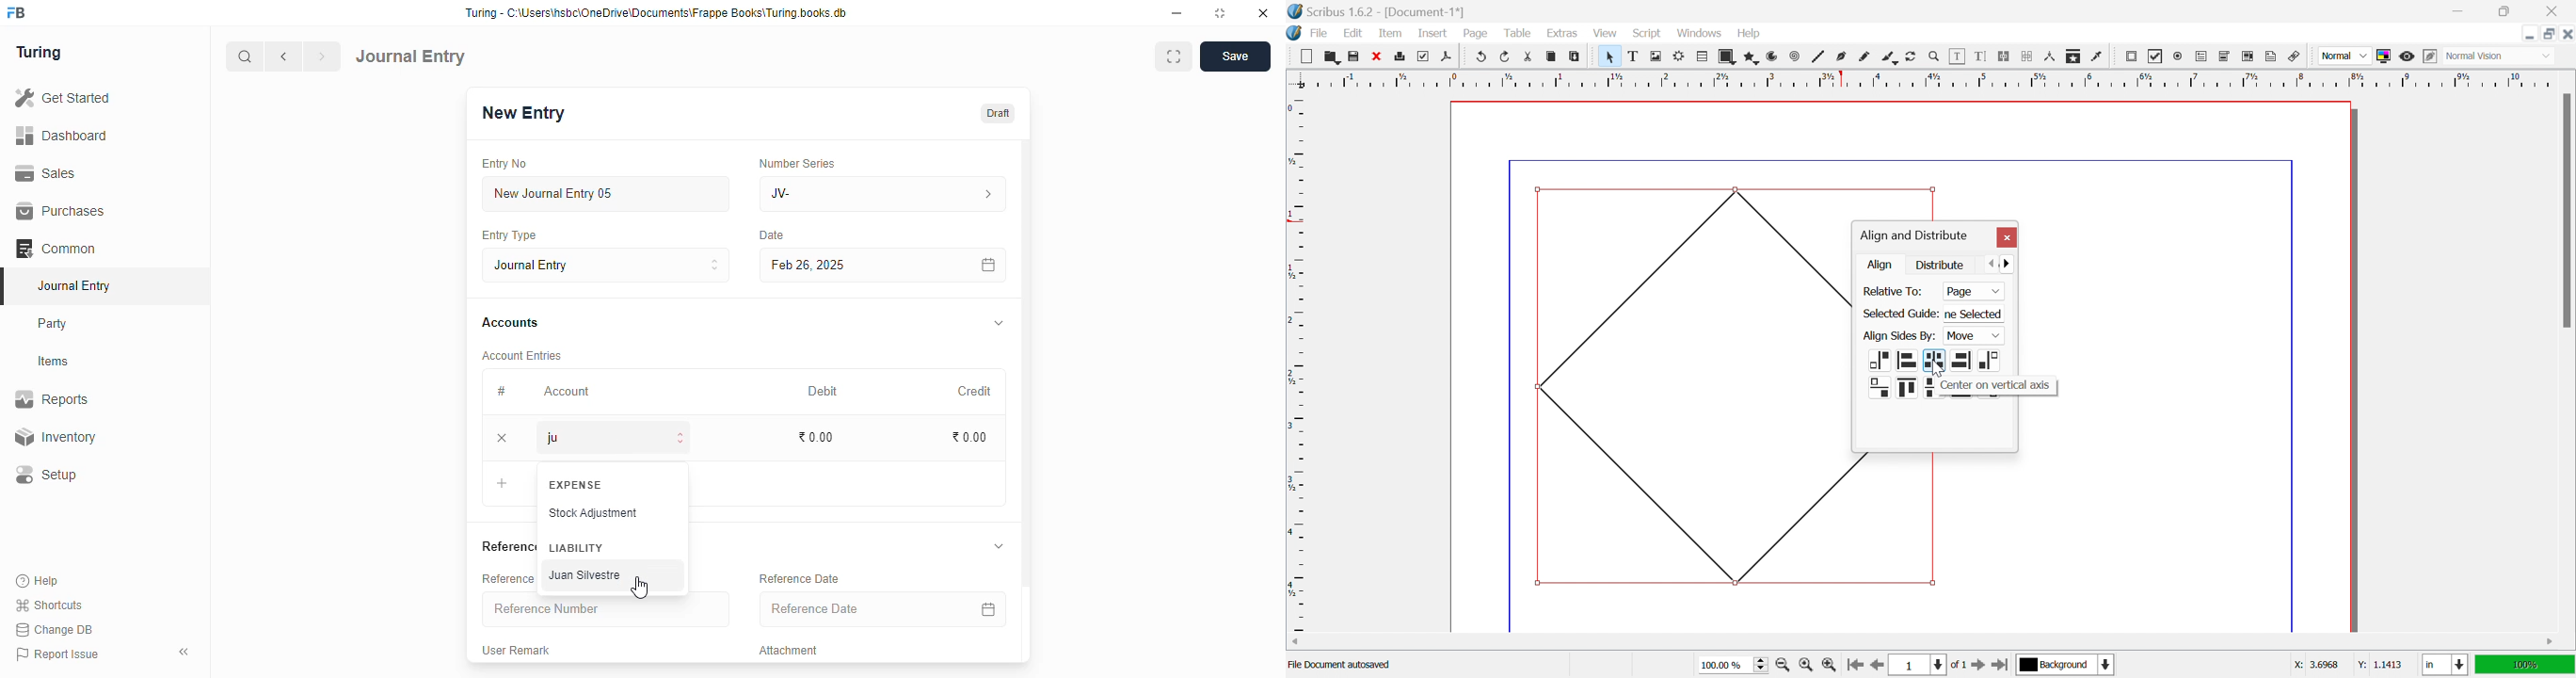 This screenshot has width=2576, height=700. What do you see at coordinates (16, 12) in the screenshot?
I see `FB - logo` at bounding box center [16, 12].